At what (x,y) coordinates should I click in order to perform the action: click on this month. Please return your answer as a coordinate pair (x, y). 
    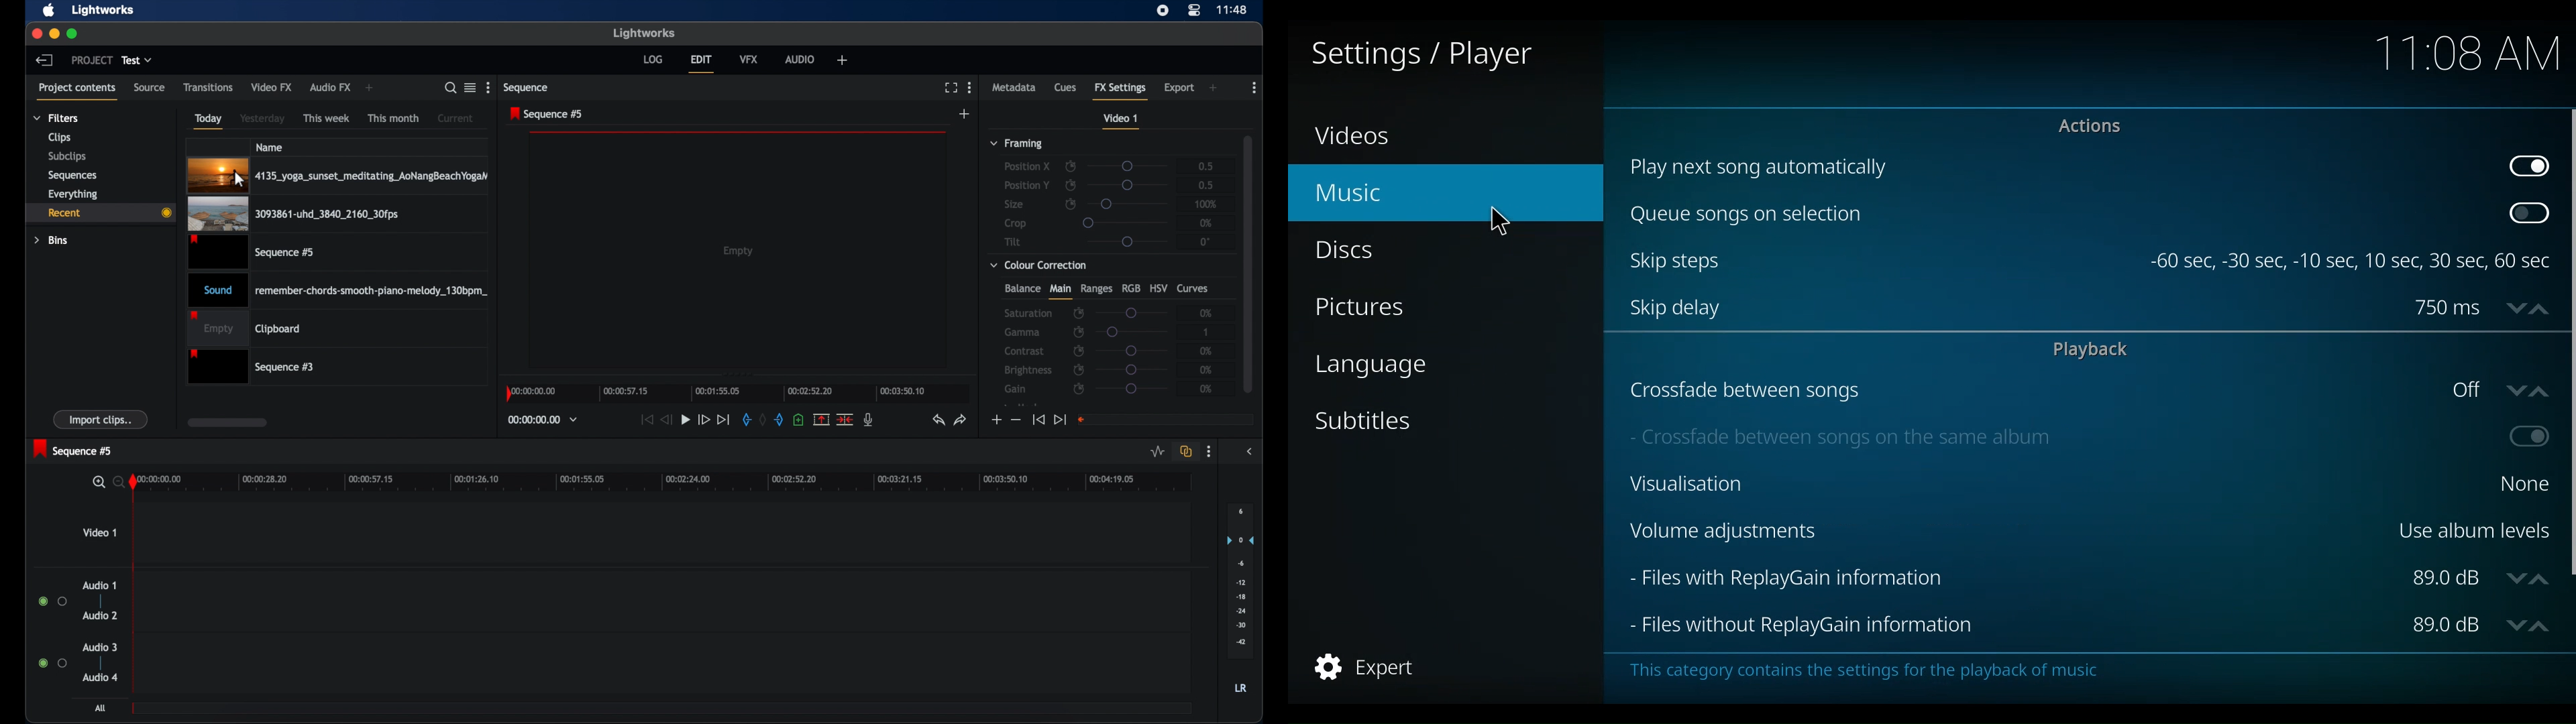
    Looking at the image, I should click on (393, 118).